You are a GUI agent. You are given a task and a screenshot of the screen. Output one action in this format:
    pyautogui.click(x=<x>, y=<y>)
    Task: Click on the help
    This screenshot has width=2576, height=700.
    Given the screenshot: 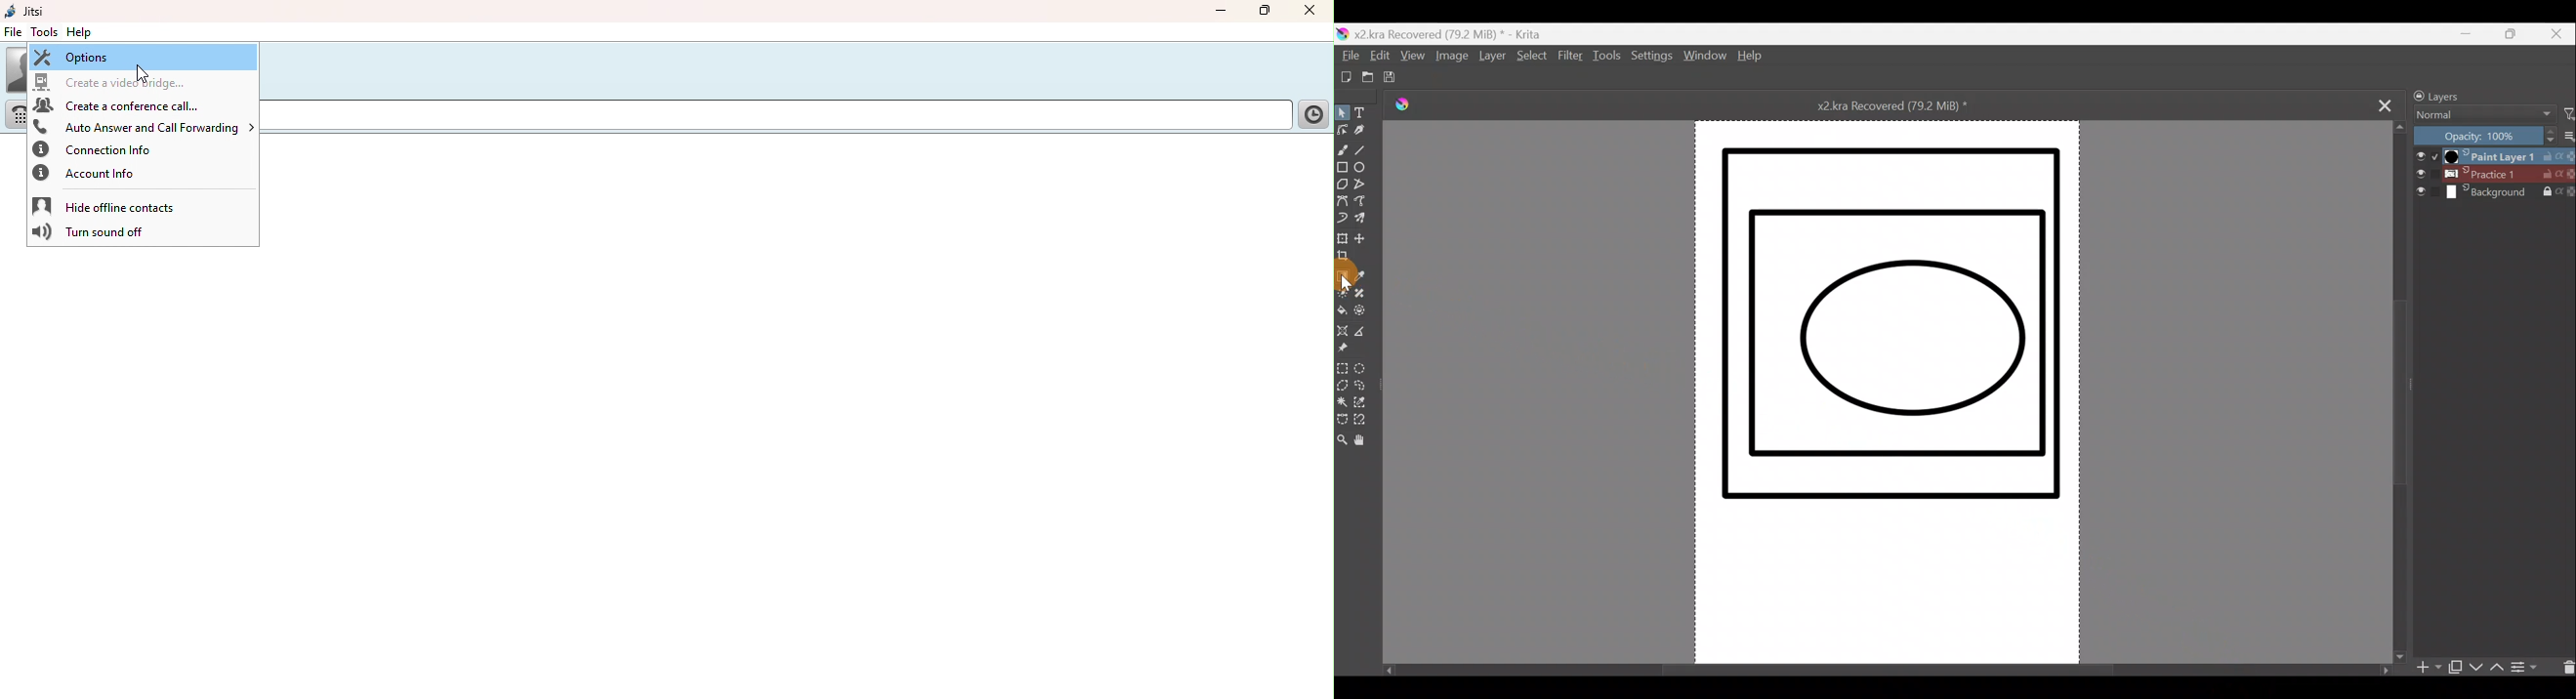 What is the action you would take?
    pyautogui.click(x=81, y=33)
    